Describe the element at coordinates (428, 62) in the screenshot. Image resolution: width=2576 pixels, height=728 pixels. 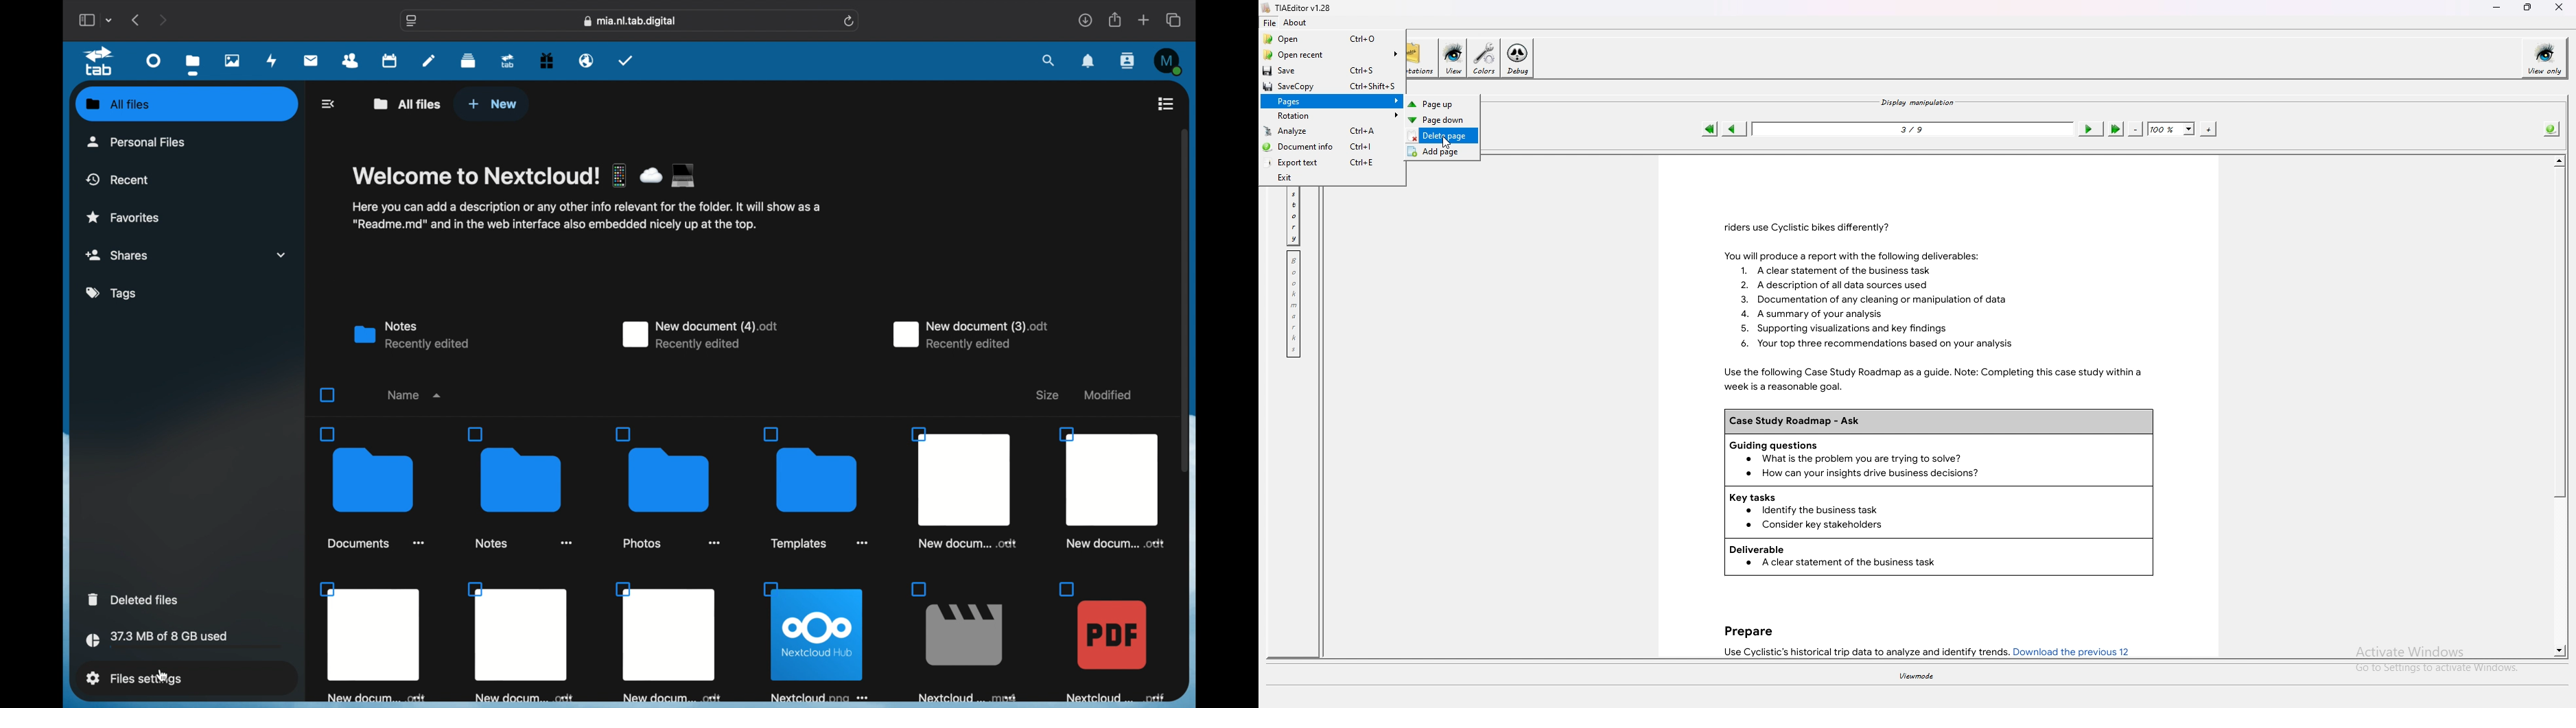
I see `notes` at that location.